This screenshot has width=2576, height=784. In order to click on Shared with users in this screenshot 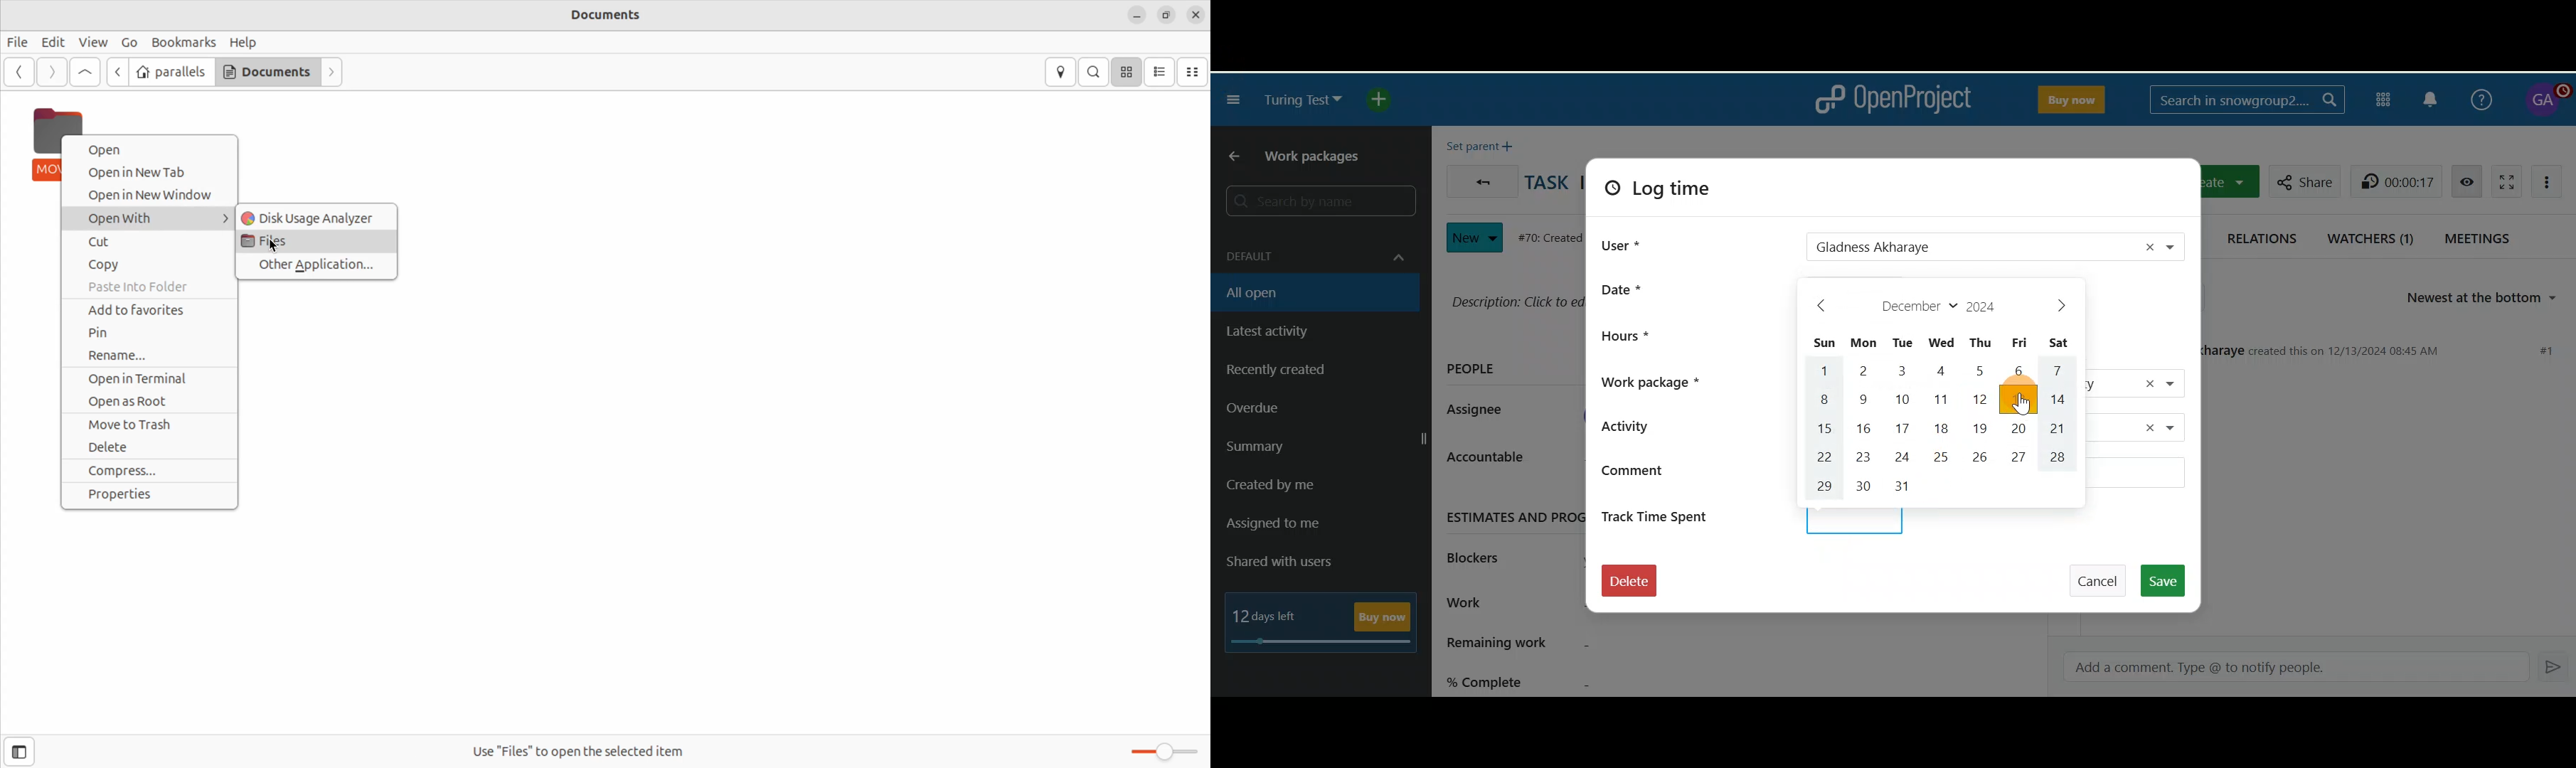, I will do `click(1291, 562)`.